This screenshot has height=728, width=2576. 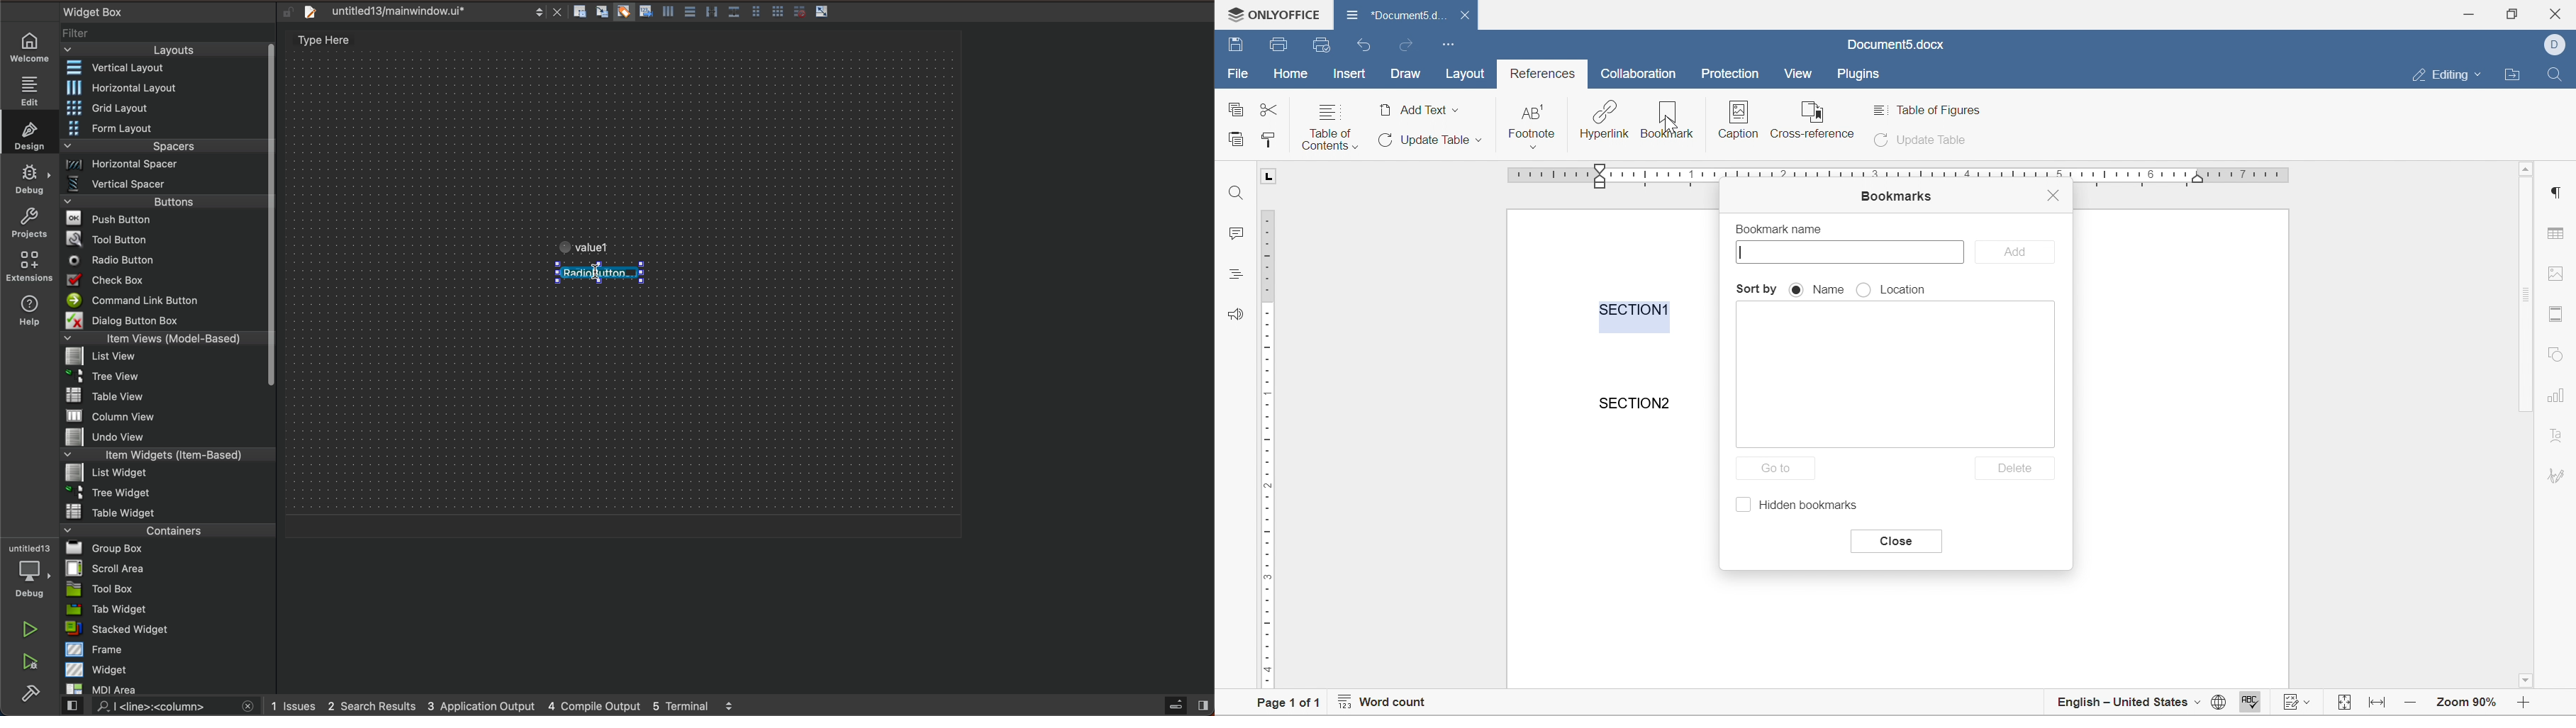 I want to click on fit page, so click(x=2346, y=703).